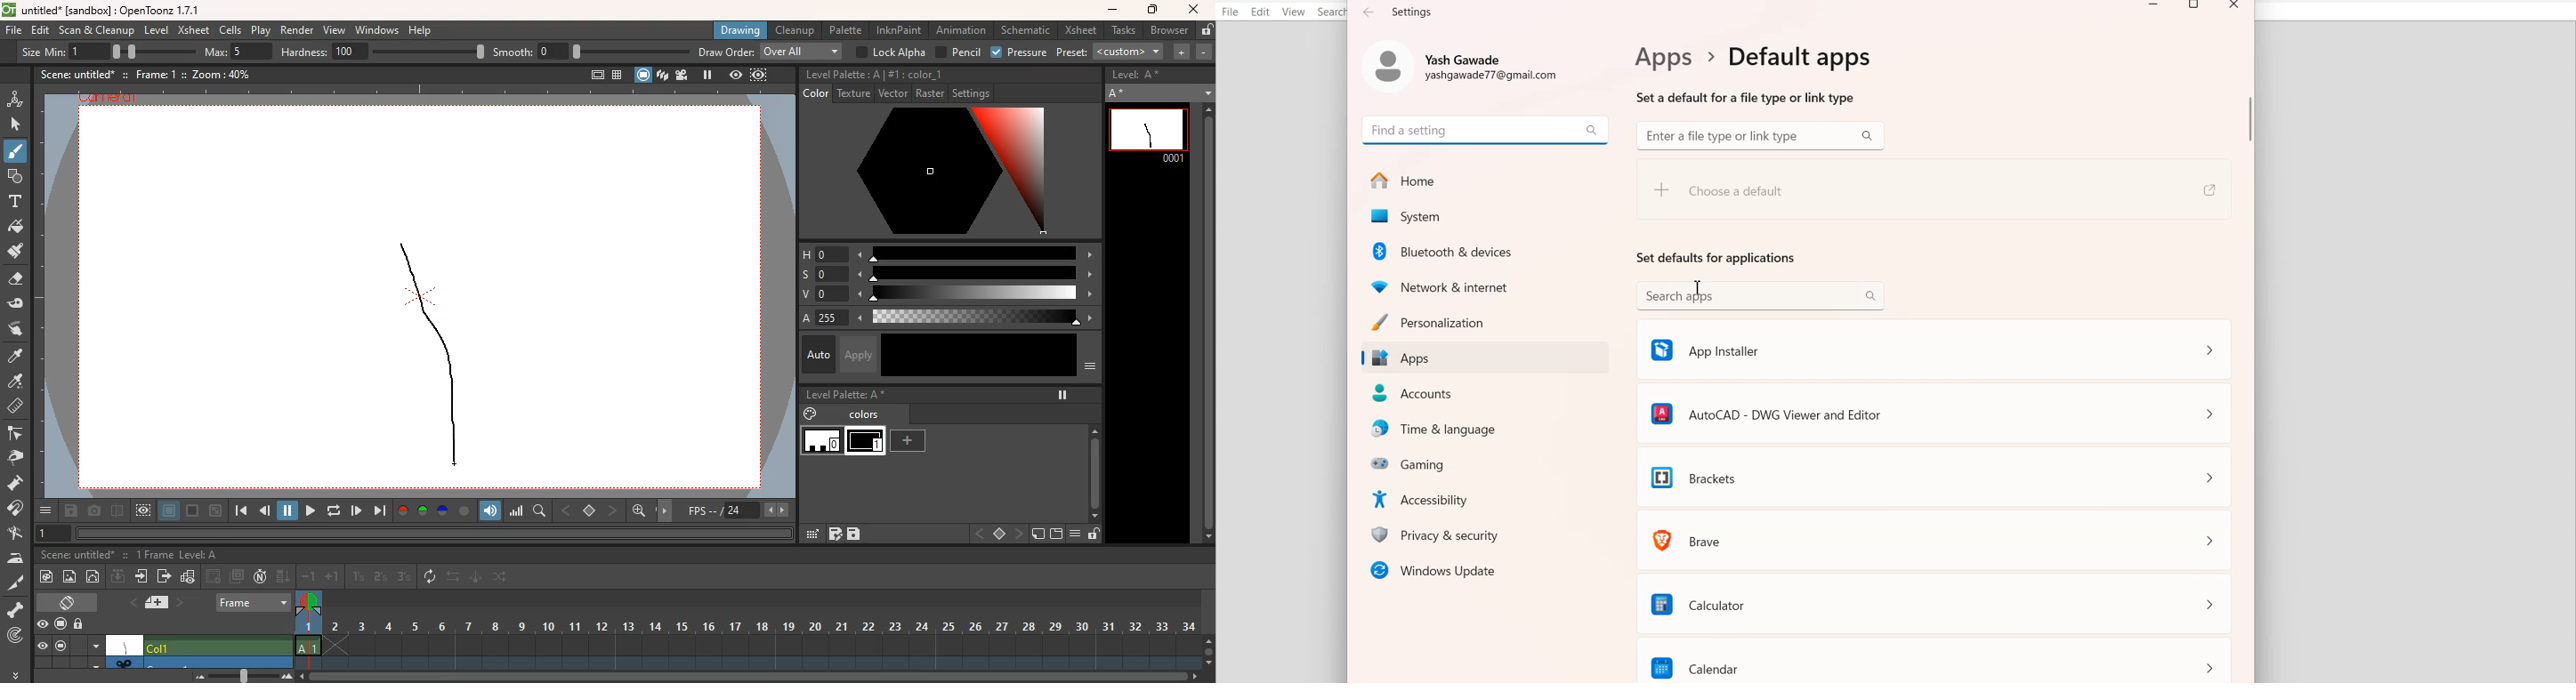 The height and width of the screenshot is (700, 2576). What do you see at coordinates (1230, 11) in the screenshot?
I see `File` at bounding box center [1230, 11].